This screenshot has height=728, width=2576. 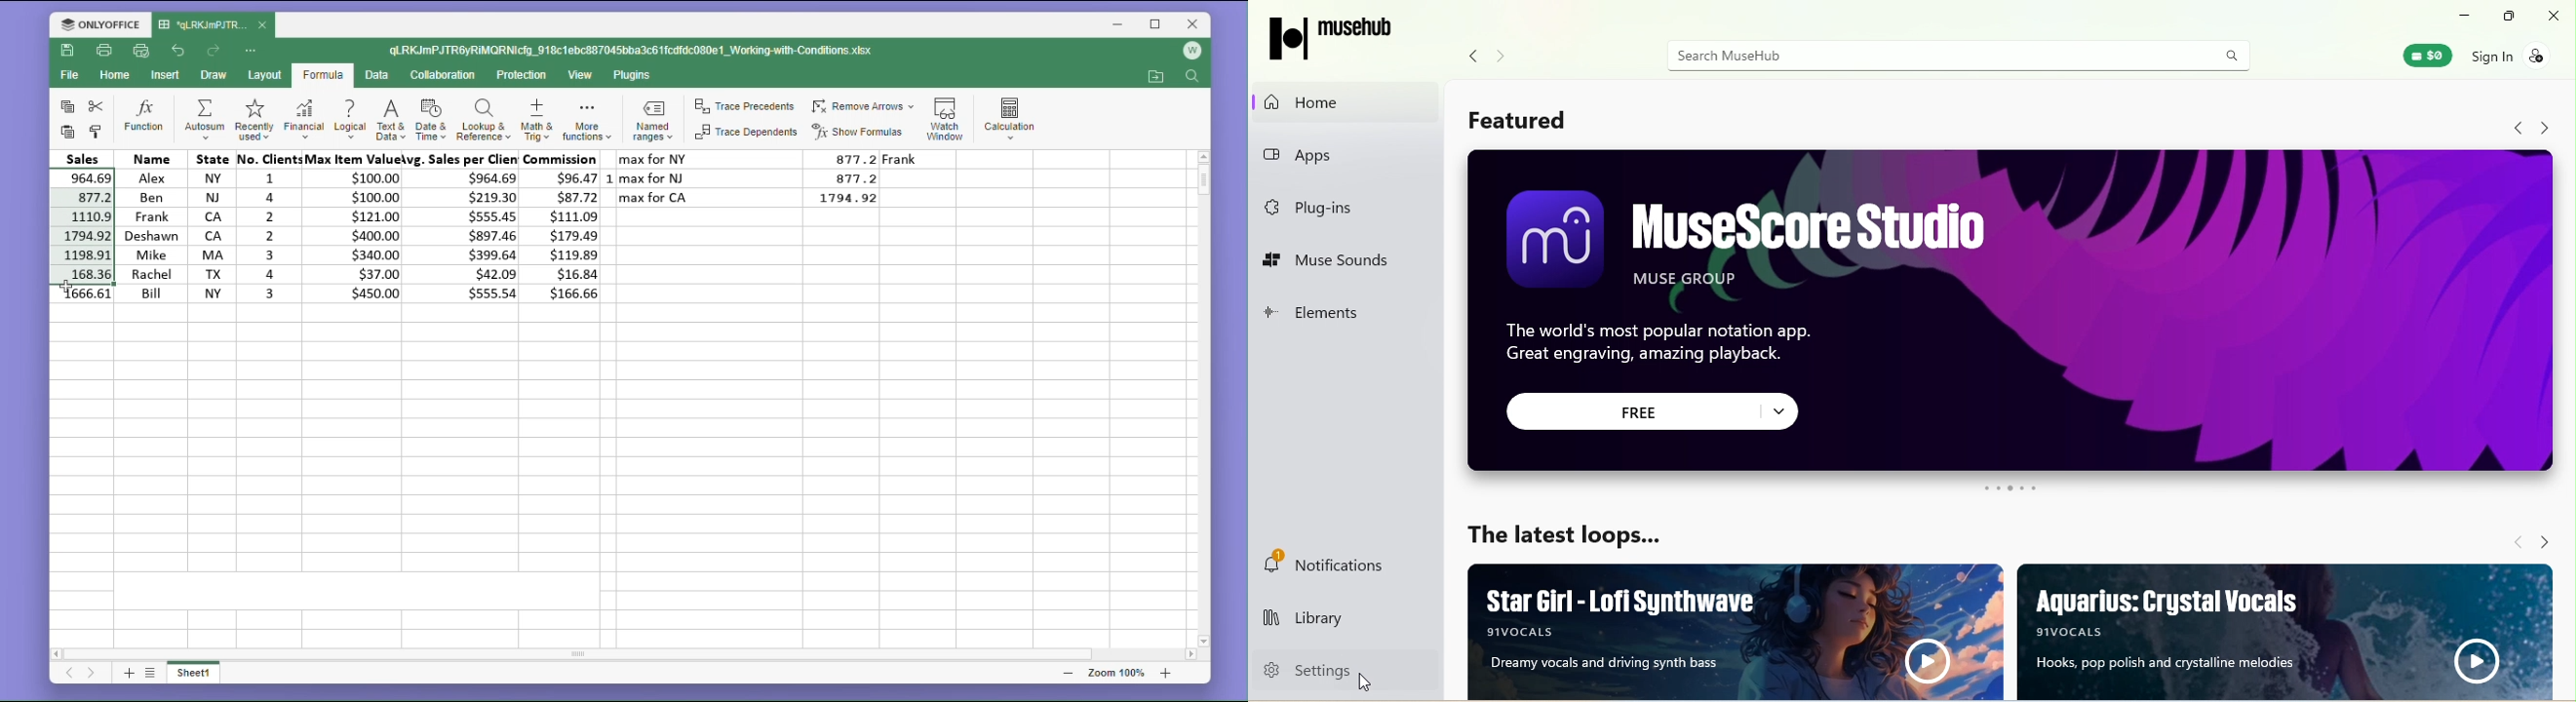 I want to click on Free, so click(x=1653, y=411).